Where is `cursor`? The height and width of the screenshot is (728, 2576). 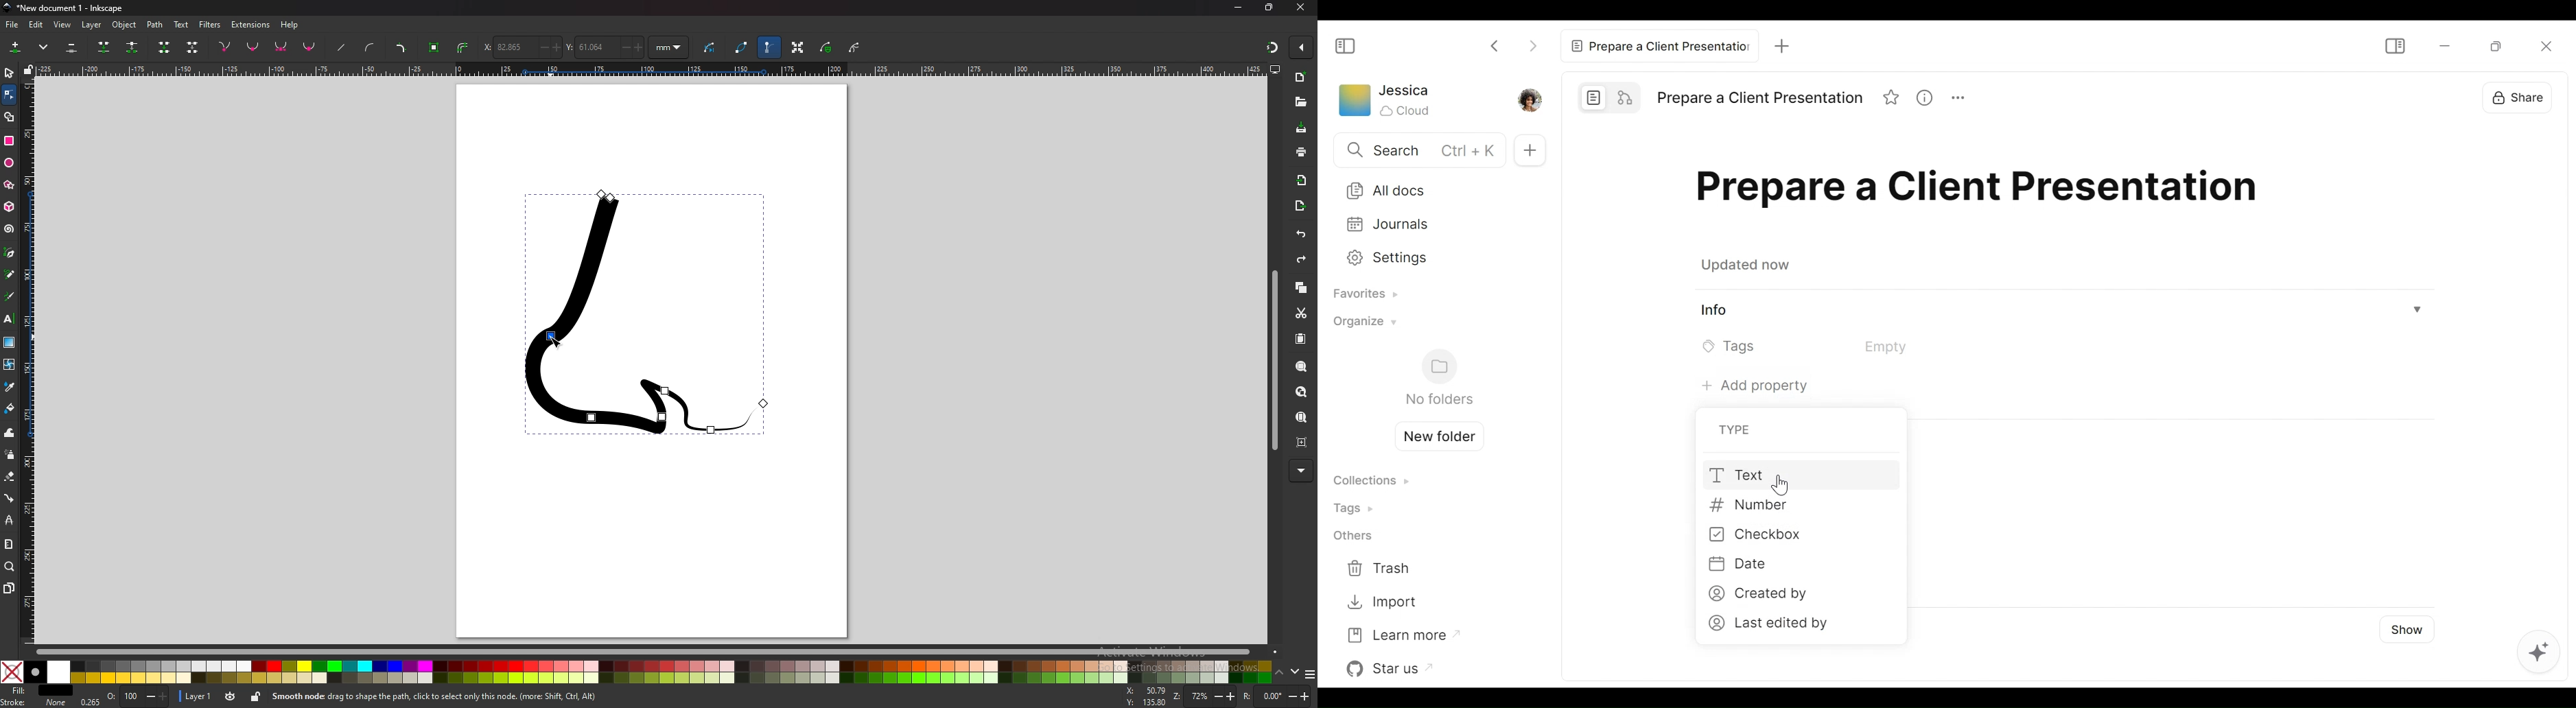
cursor is located at coordinates (553, 340).